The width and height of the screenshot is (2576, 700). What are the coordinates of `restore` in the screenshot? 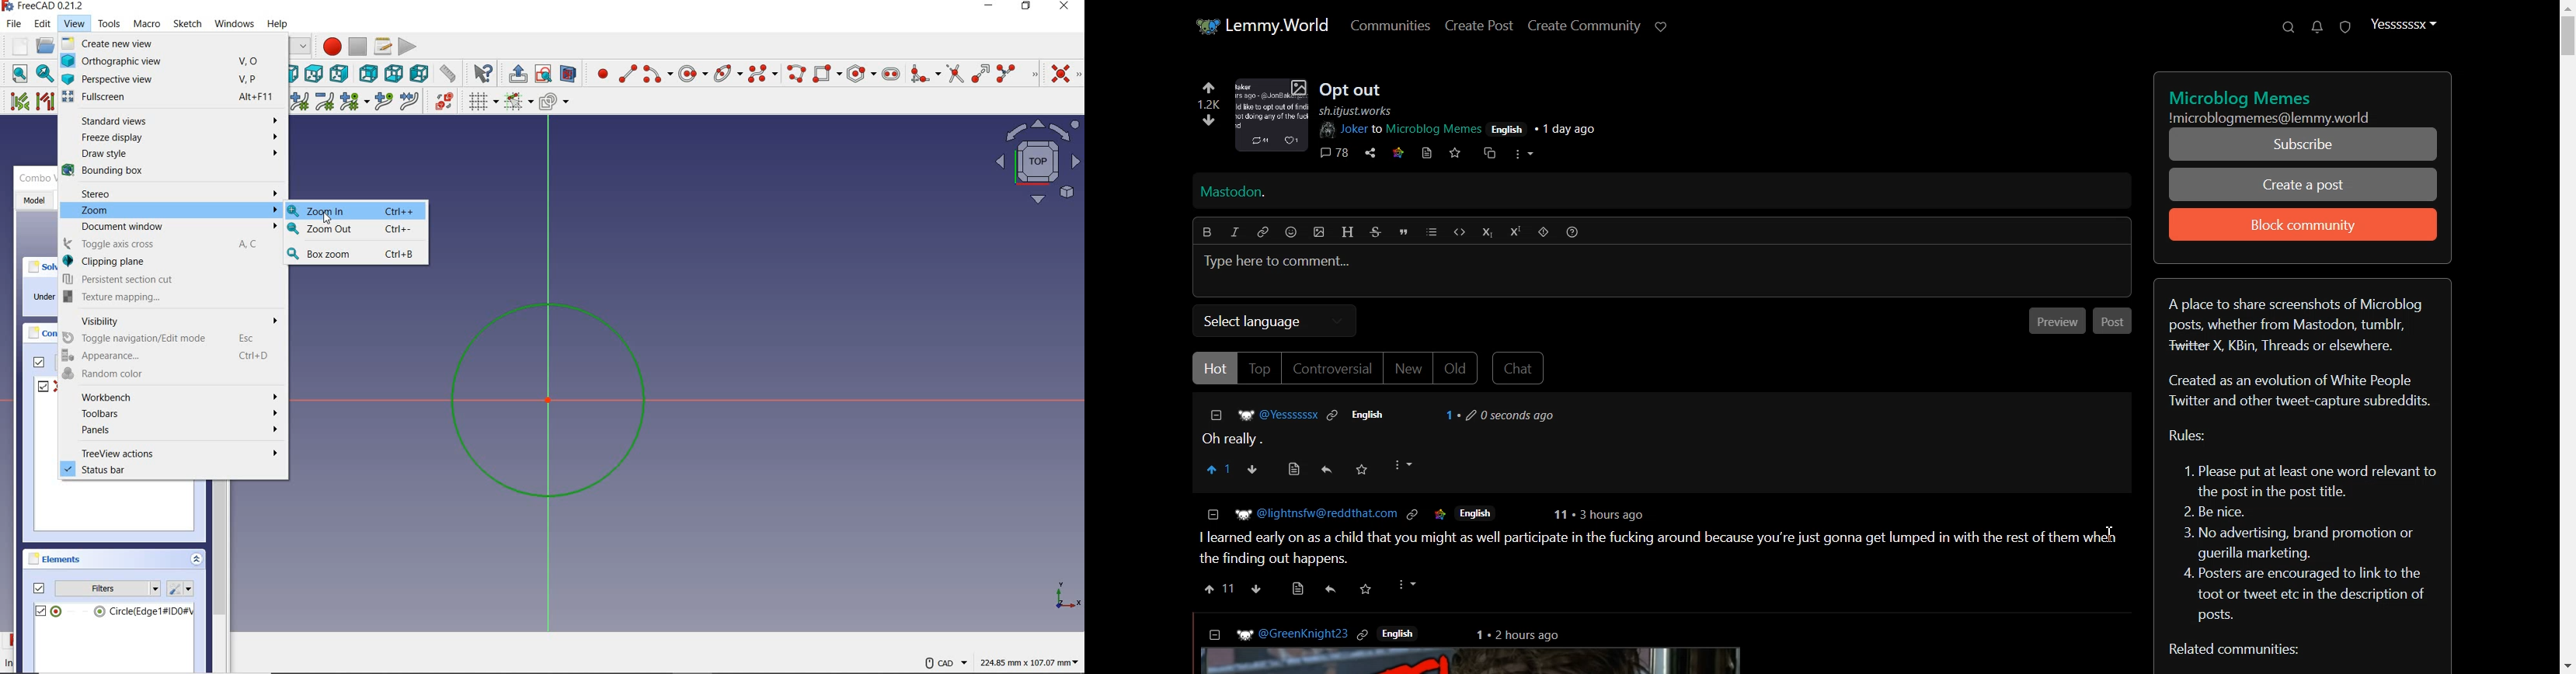 It's located at (1028, 6).